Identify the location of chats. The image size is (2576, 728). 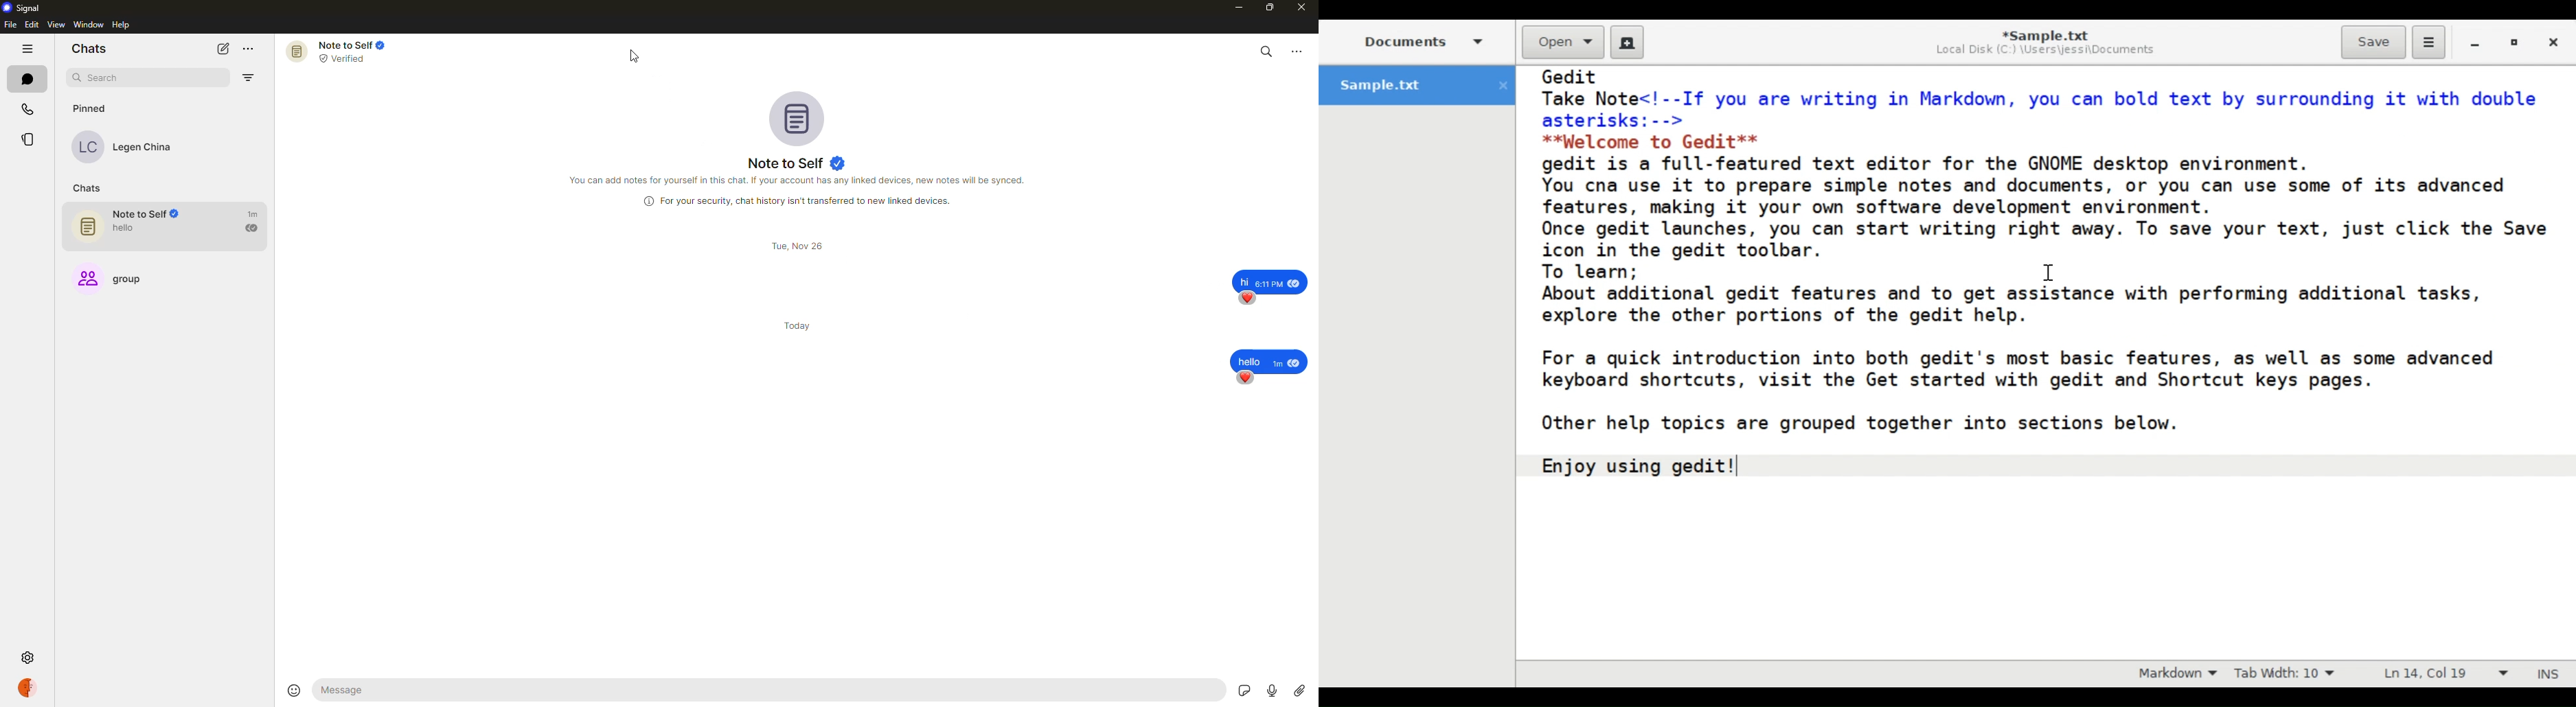
(27, 78).